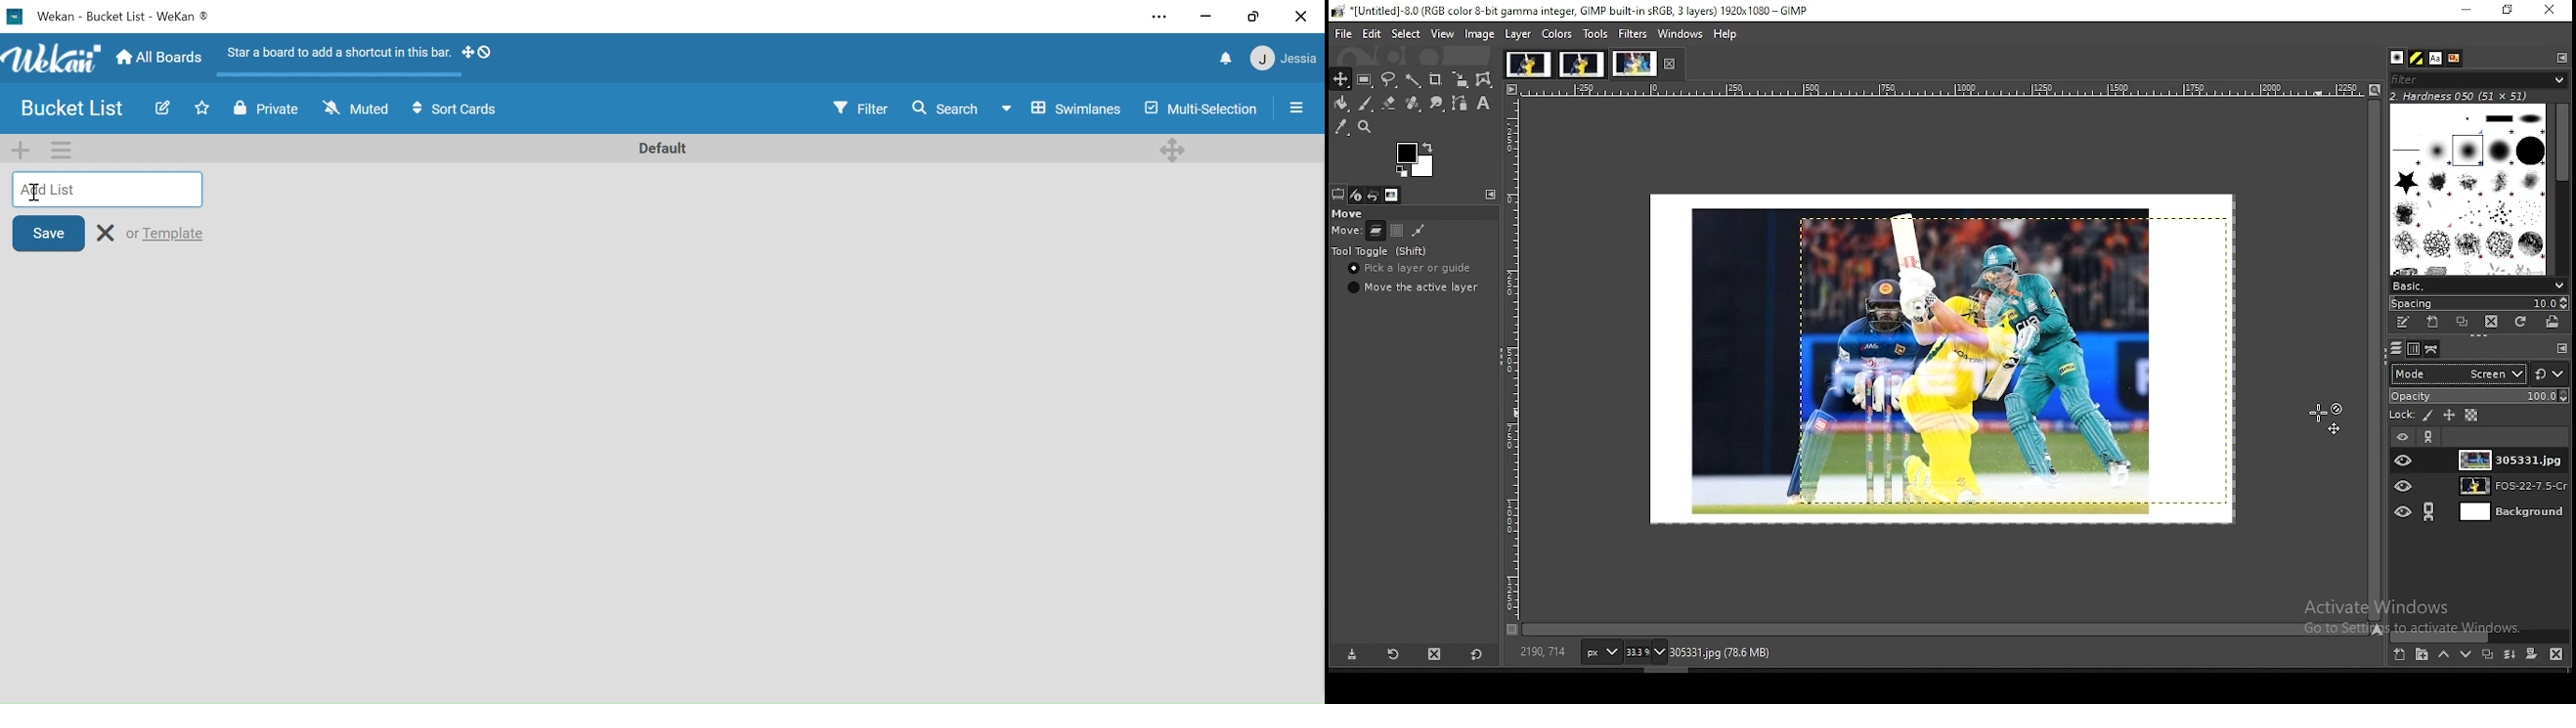 The width and height of the screenshot is (2576, 728). I want to click on paths, so click(2433, 350).